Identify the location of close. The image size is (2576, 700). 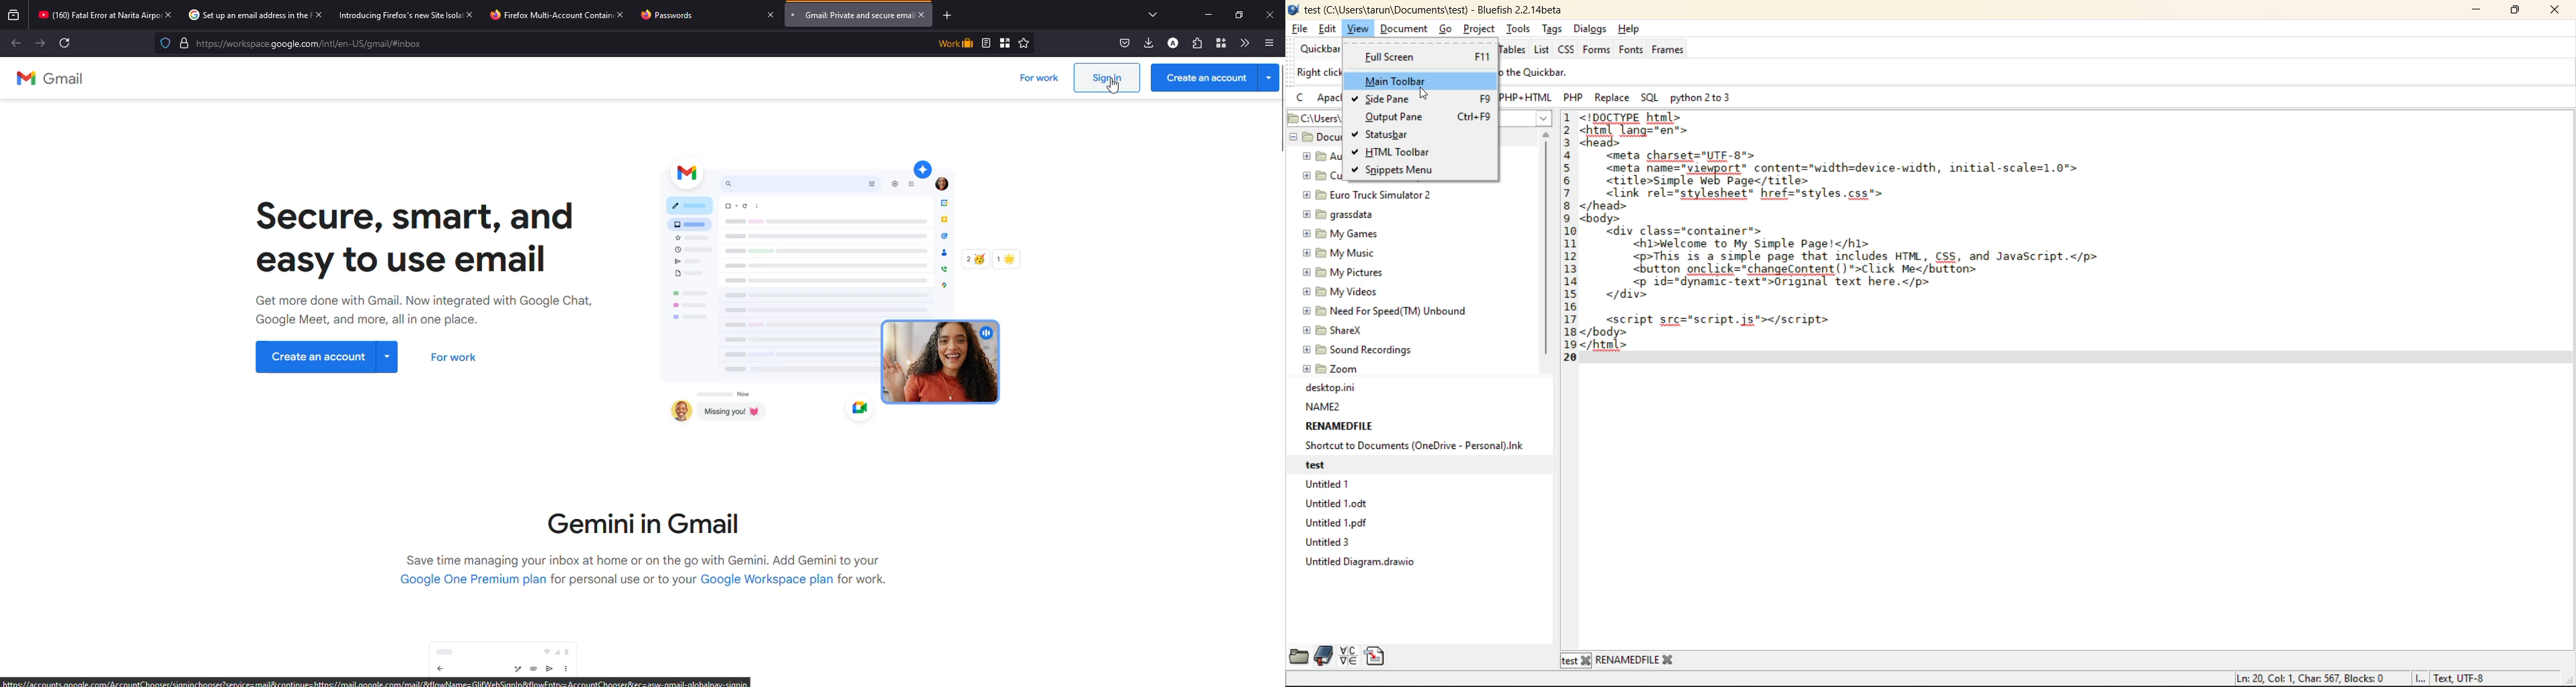
(1272, 13).